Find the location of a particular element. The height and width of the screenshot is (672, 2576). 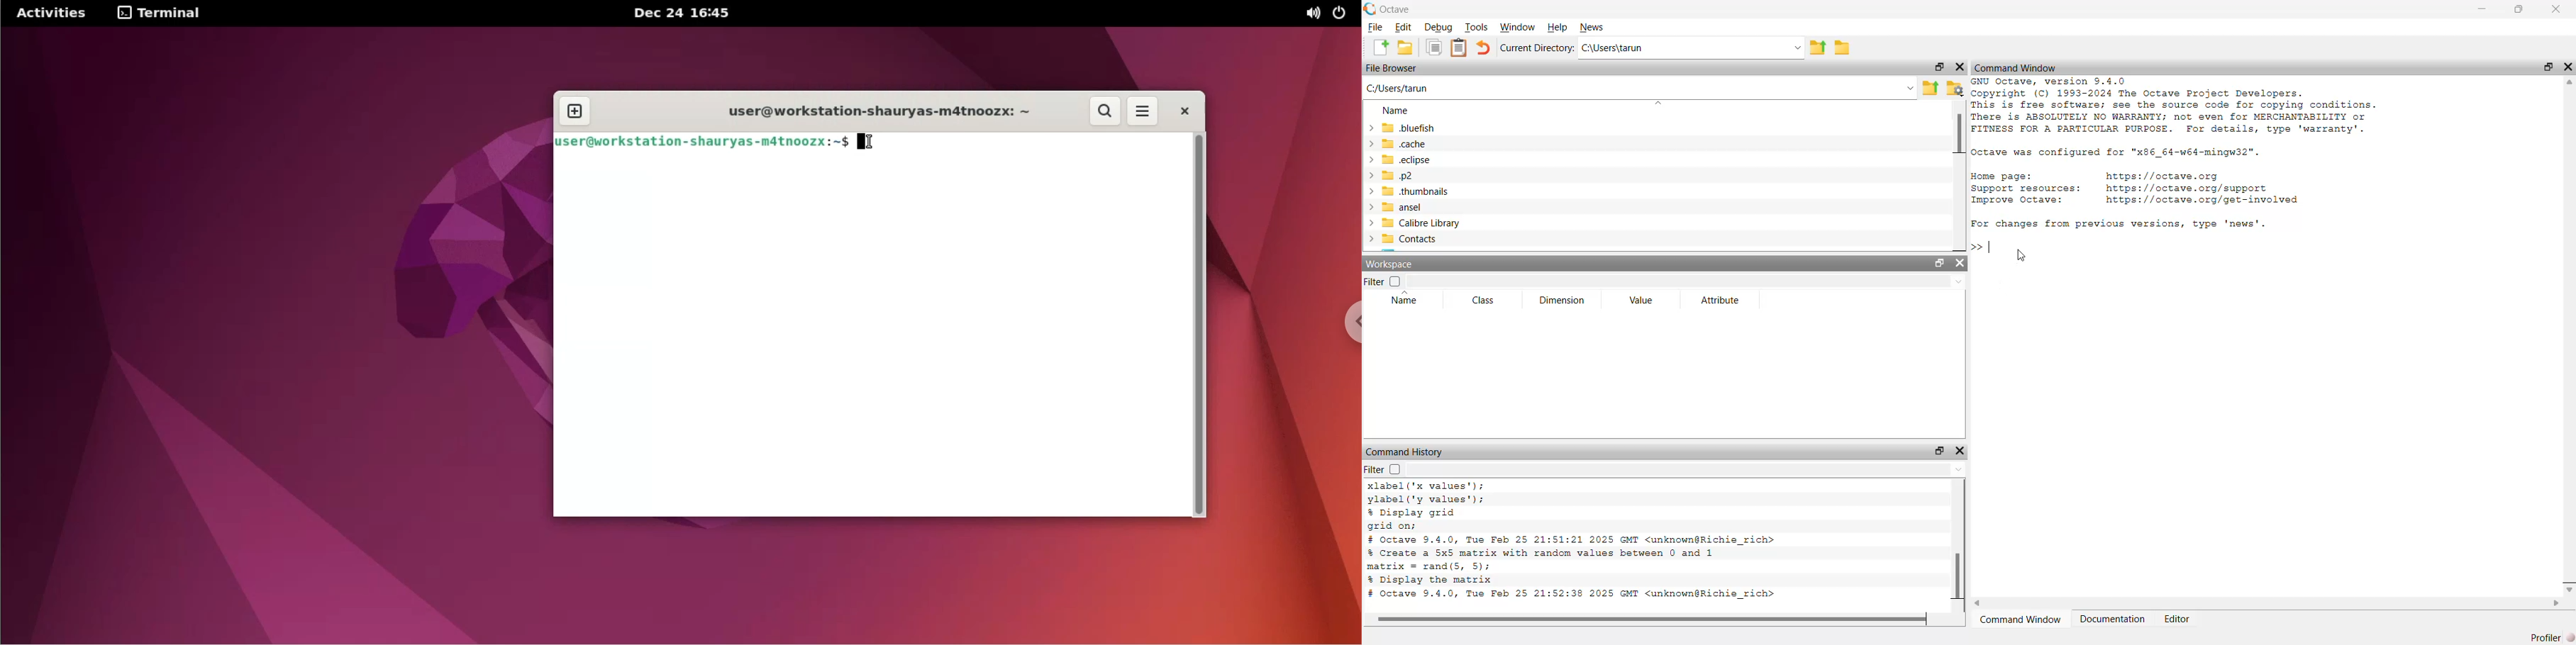

Window is located at coordinates (1520, 27).